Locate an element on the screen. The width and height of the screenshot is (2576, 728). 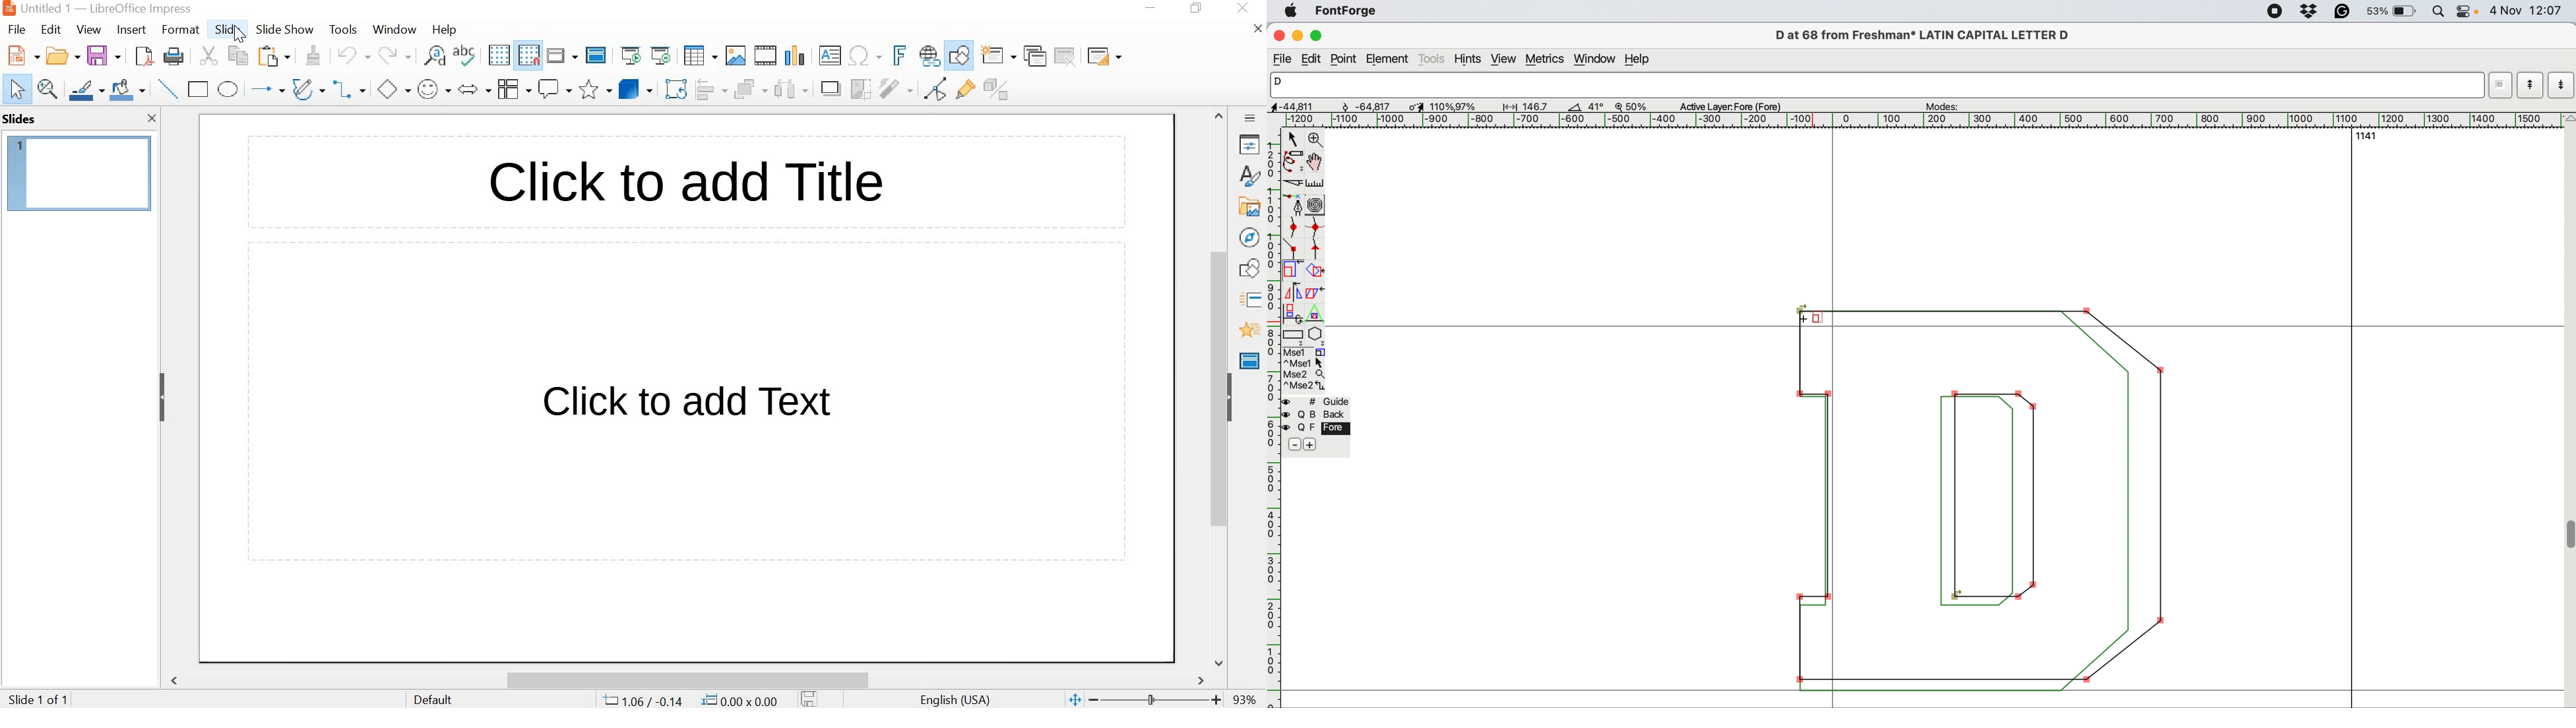
Stars and banners is located at coordinates (594, 90).